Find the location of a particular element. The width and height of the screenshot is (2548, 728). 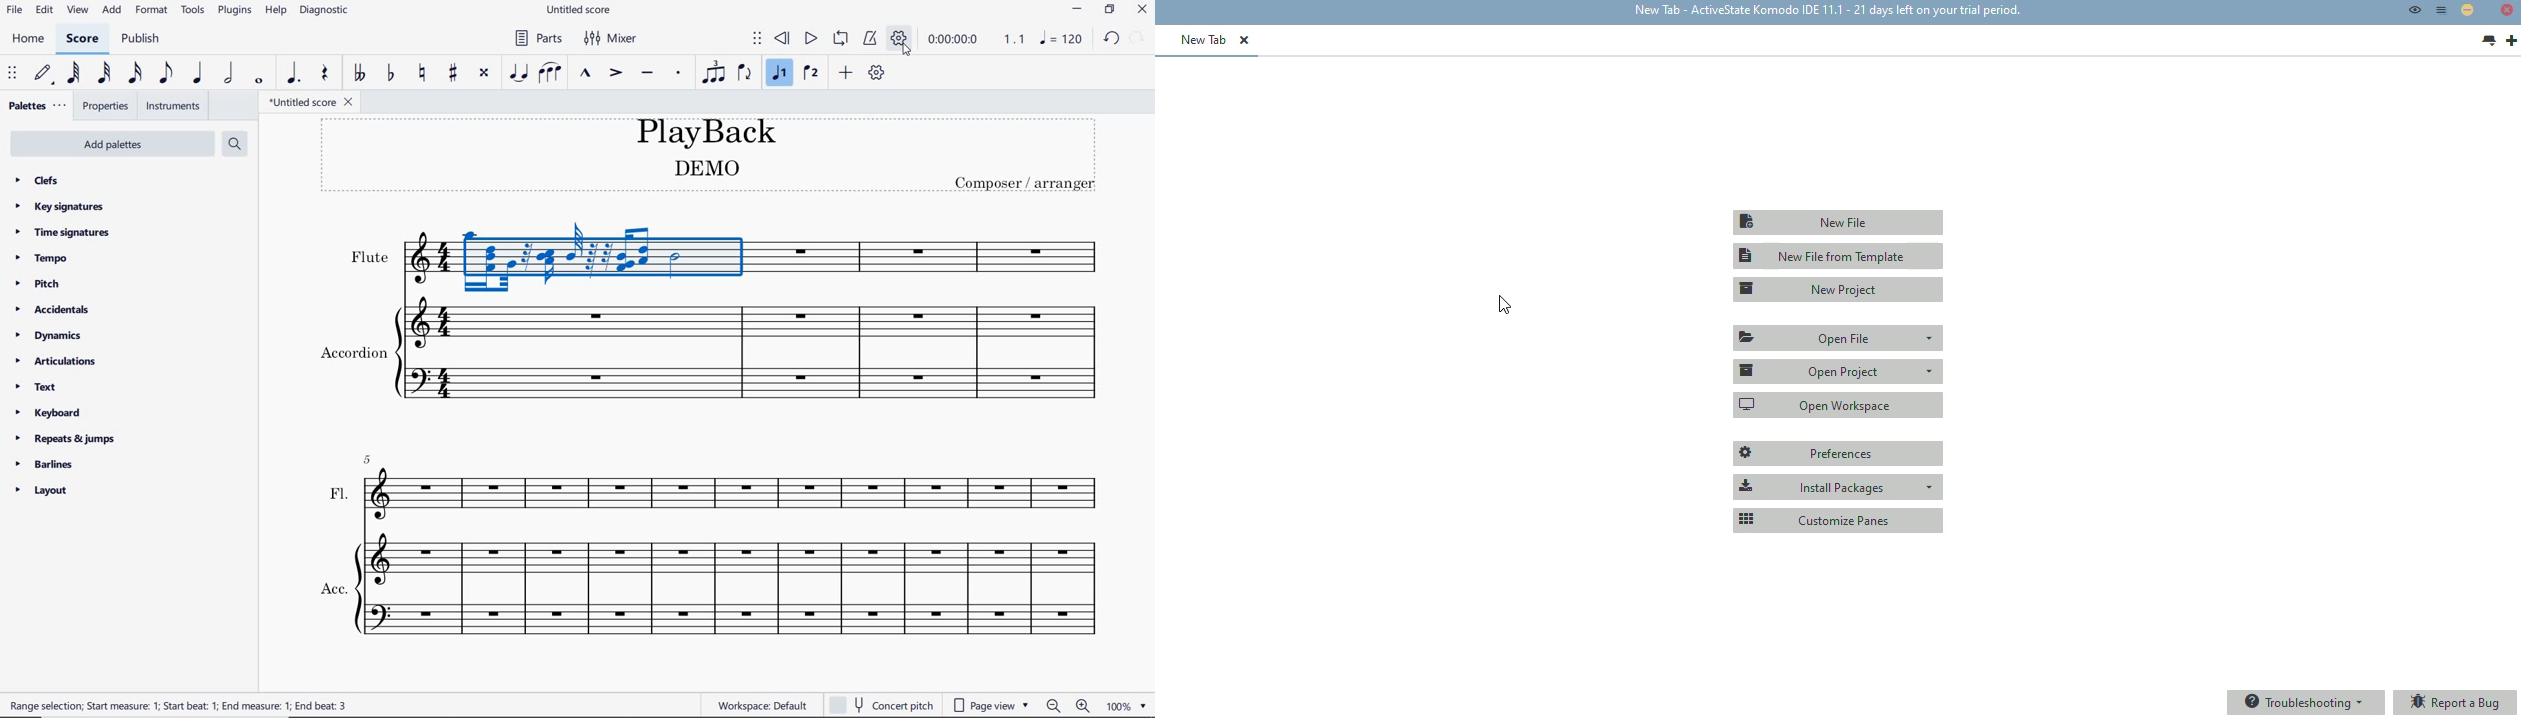

add is located at coordinates (111, 9).